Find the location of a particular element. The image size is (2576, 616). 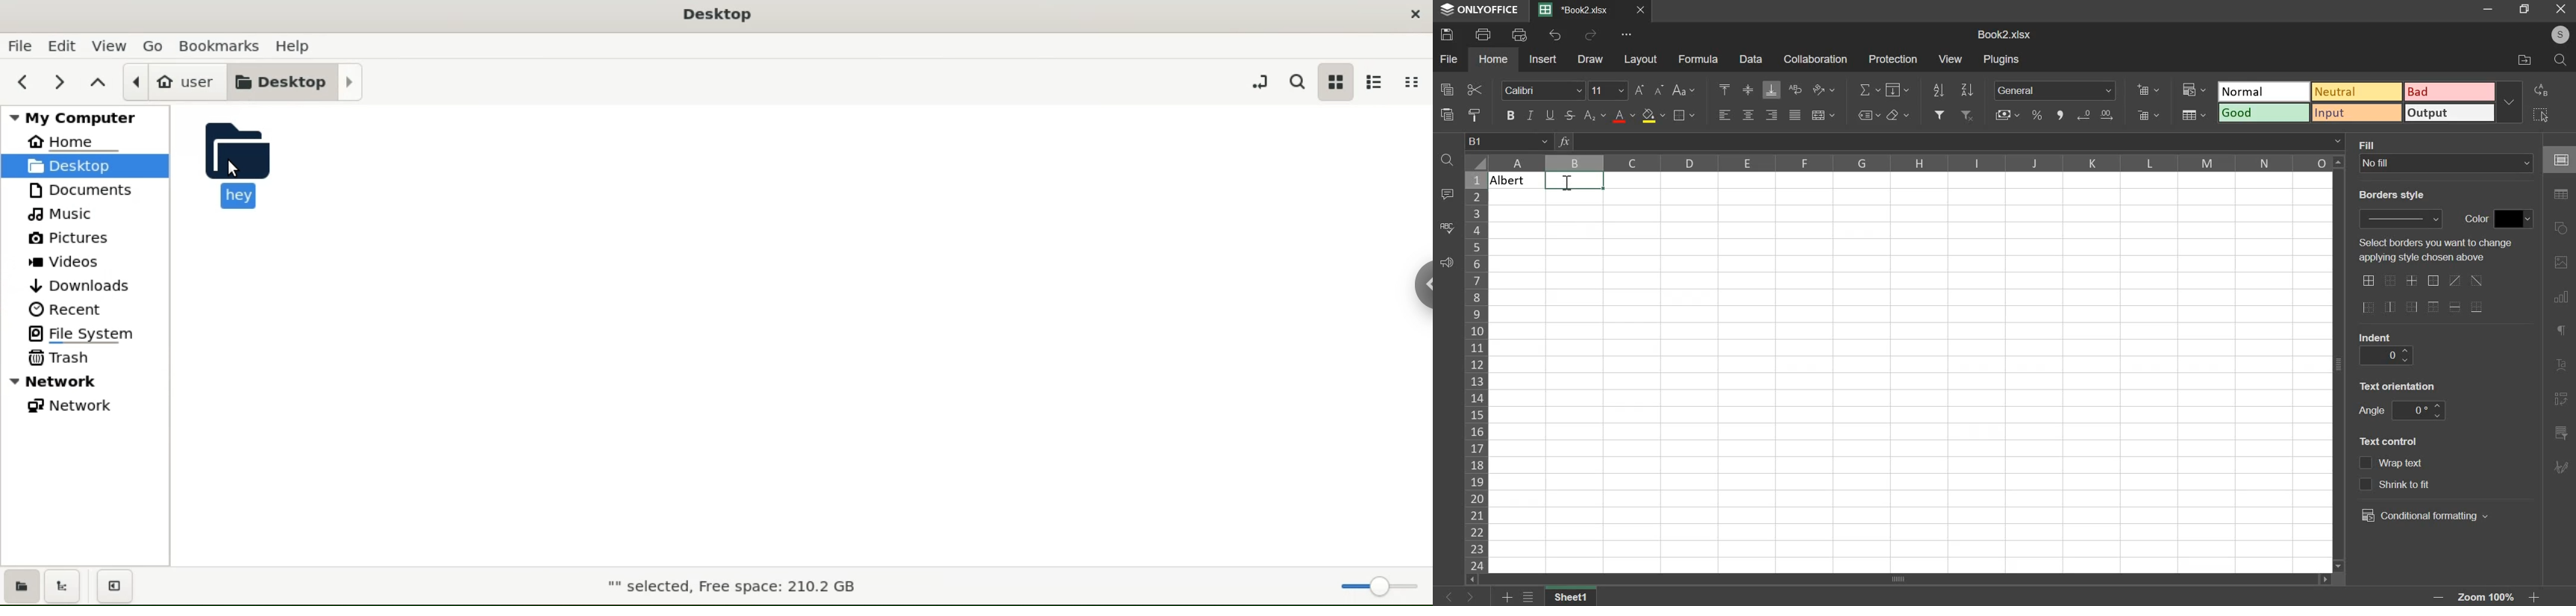

conditional formatting is located at coordinates (2194, 88).